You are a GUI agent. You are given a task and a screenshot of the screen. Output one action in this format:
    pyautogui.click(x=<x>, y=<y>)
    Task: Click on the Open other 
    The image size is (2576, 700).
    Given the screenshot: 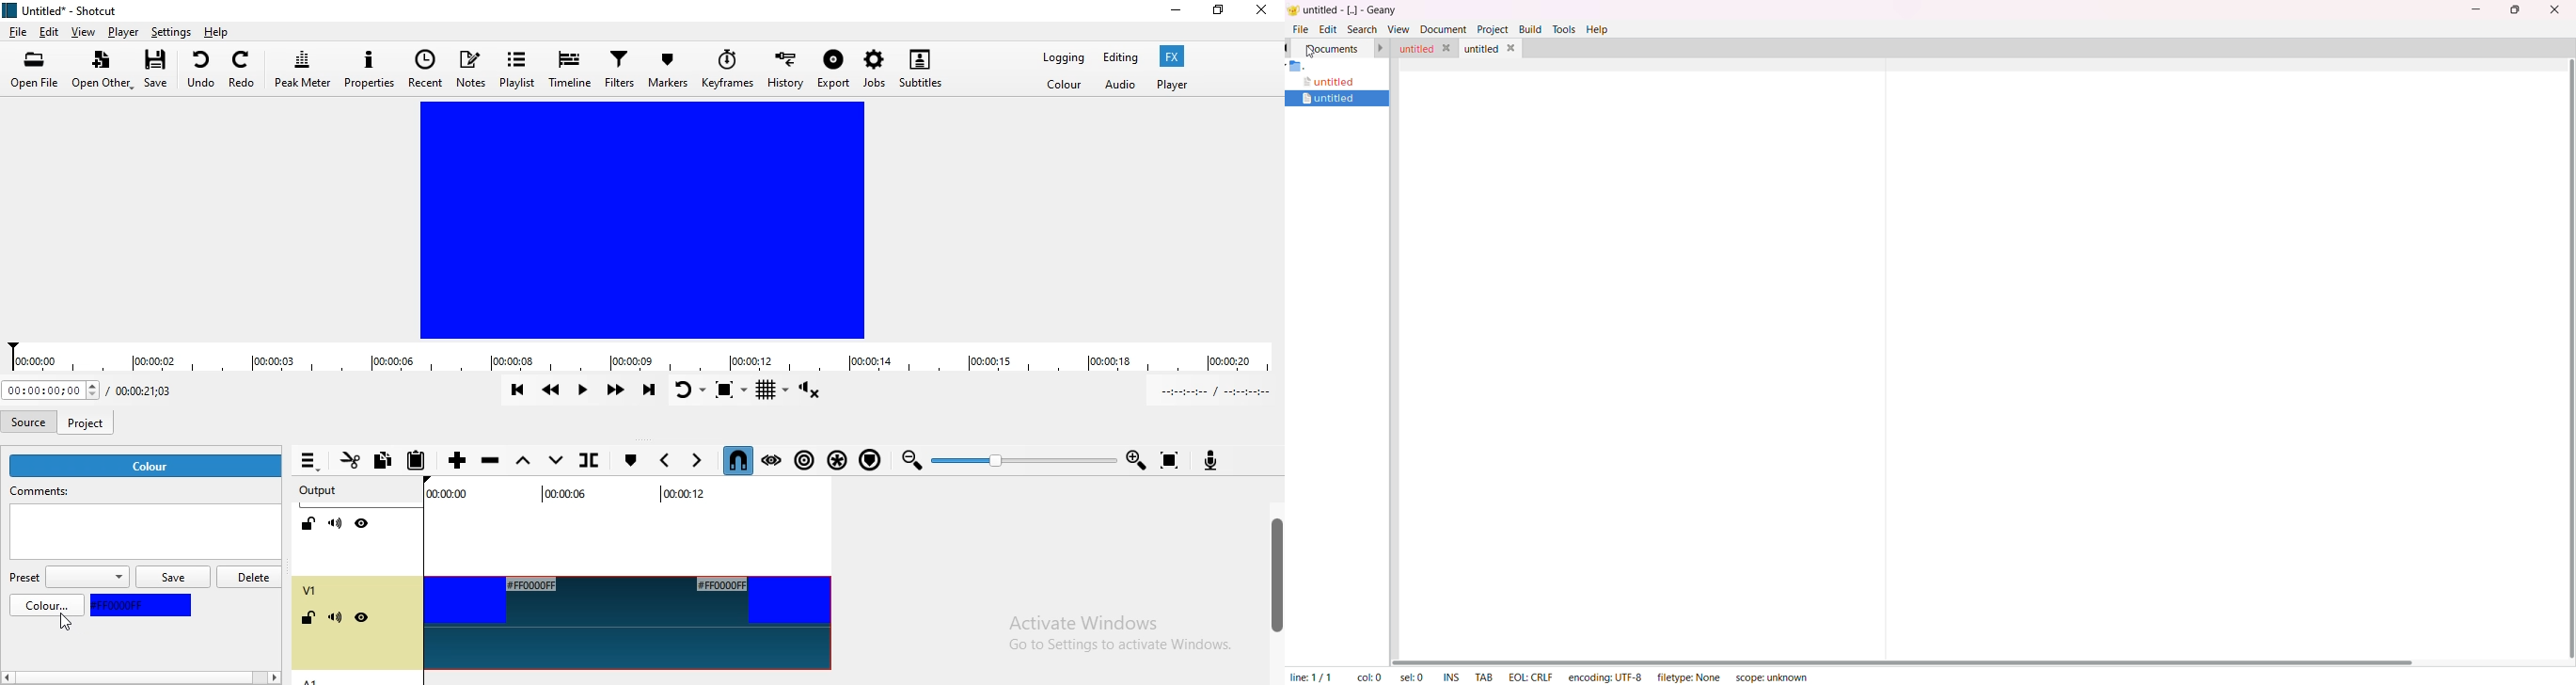 What is the action you would take?
    pyautogui.click(x=100, y=71)
    